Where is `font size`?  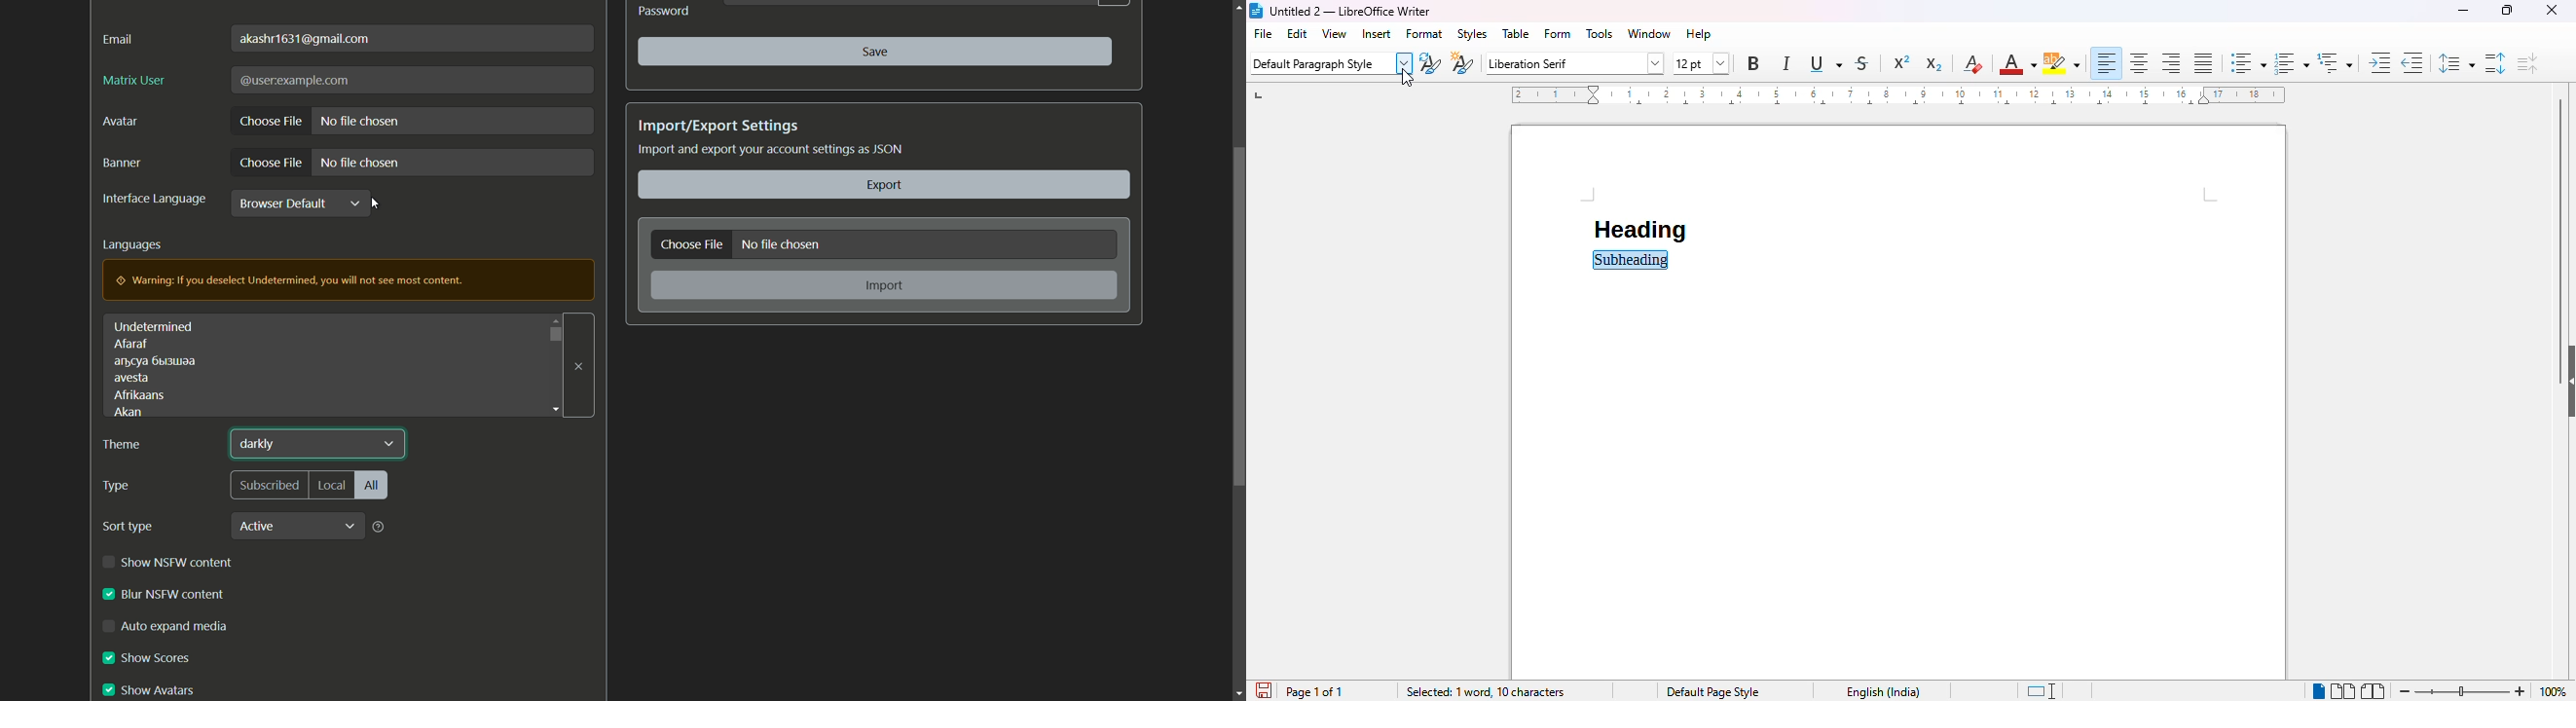 font size is located at coordinates (1702, 64).